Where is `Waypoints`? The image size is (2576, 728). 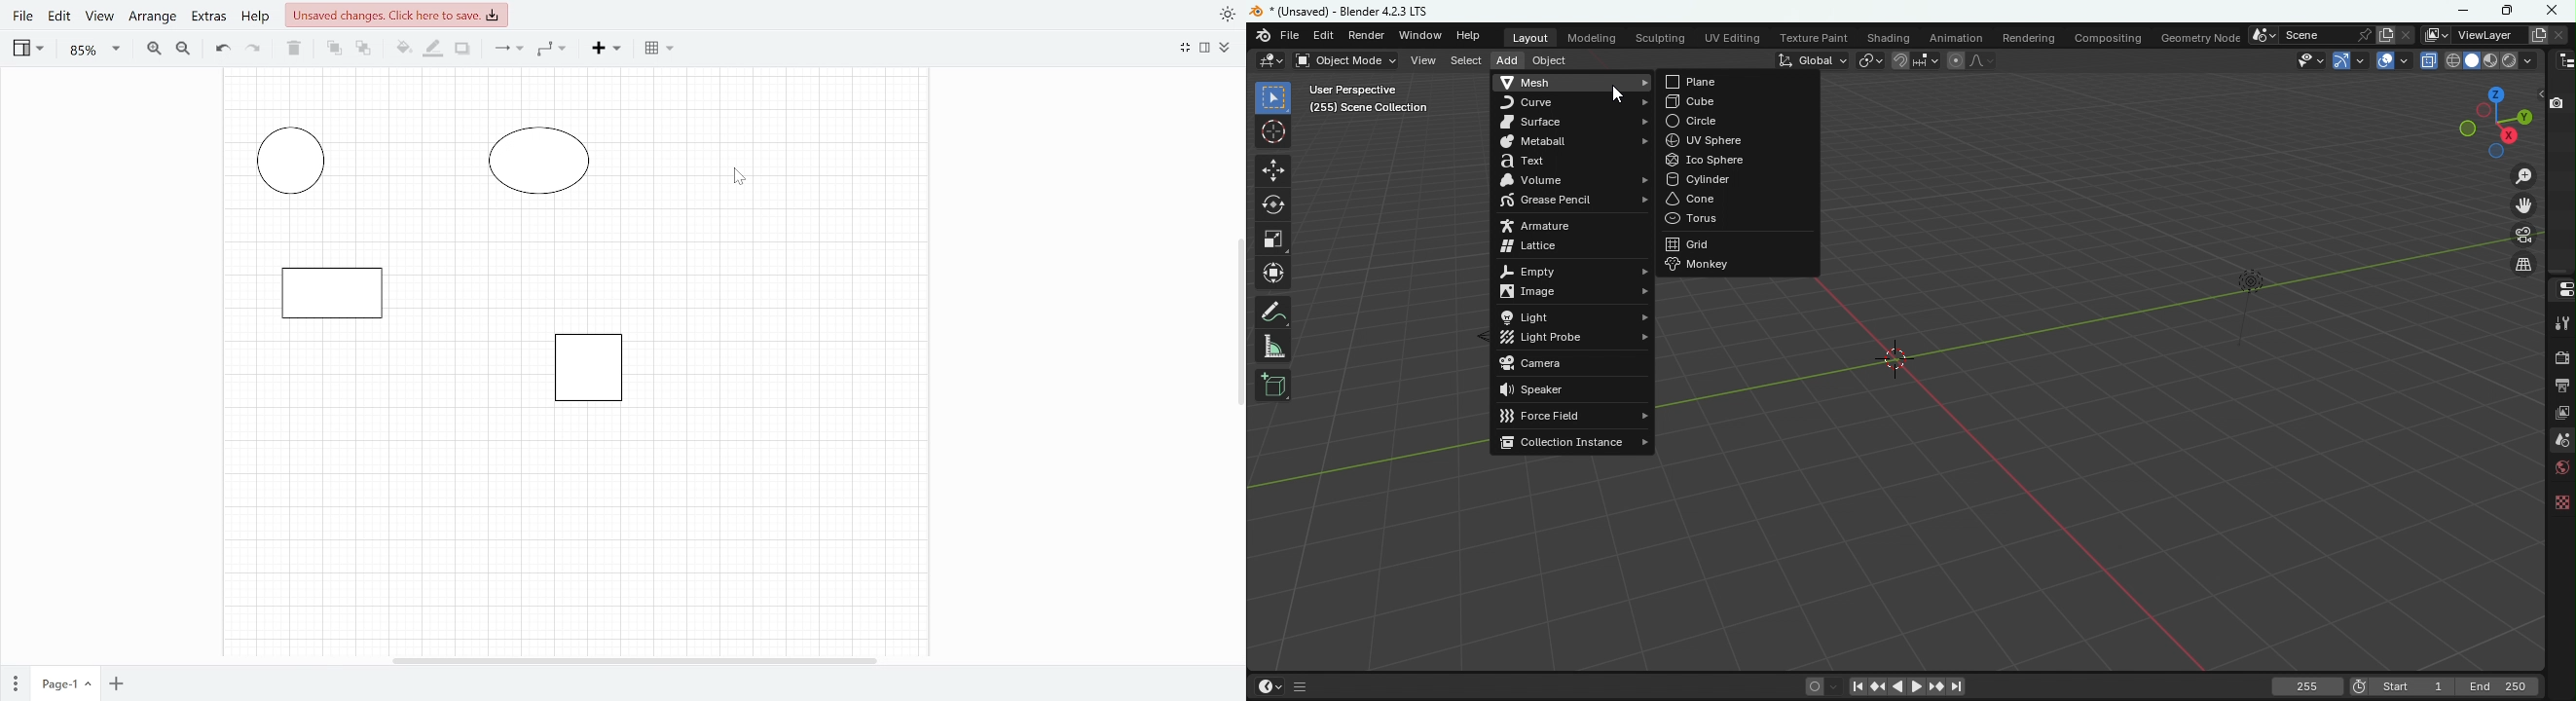
Waypoints is located at coordinates (551, 49).